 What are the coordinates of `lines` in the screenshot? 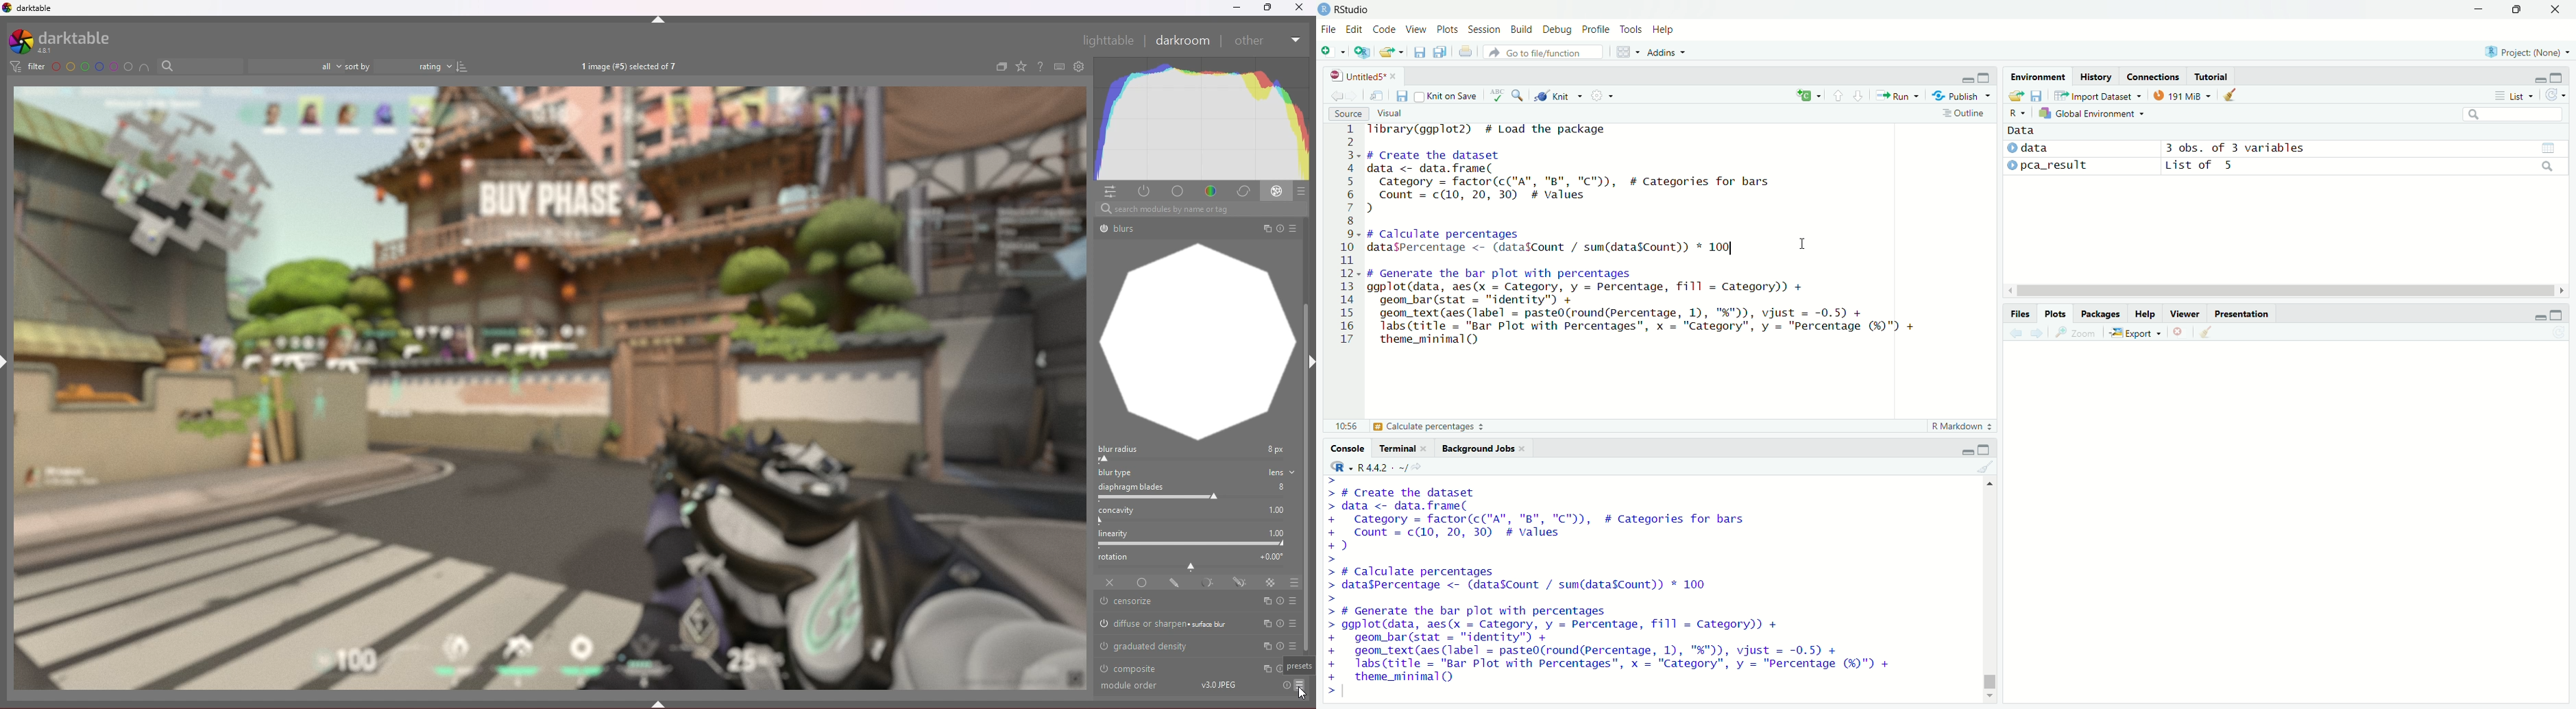 It's located at (1349, 236).